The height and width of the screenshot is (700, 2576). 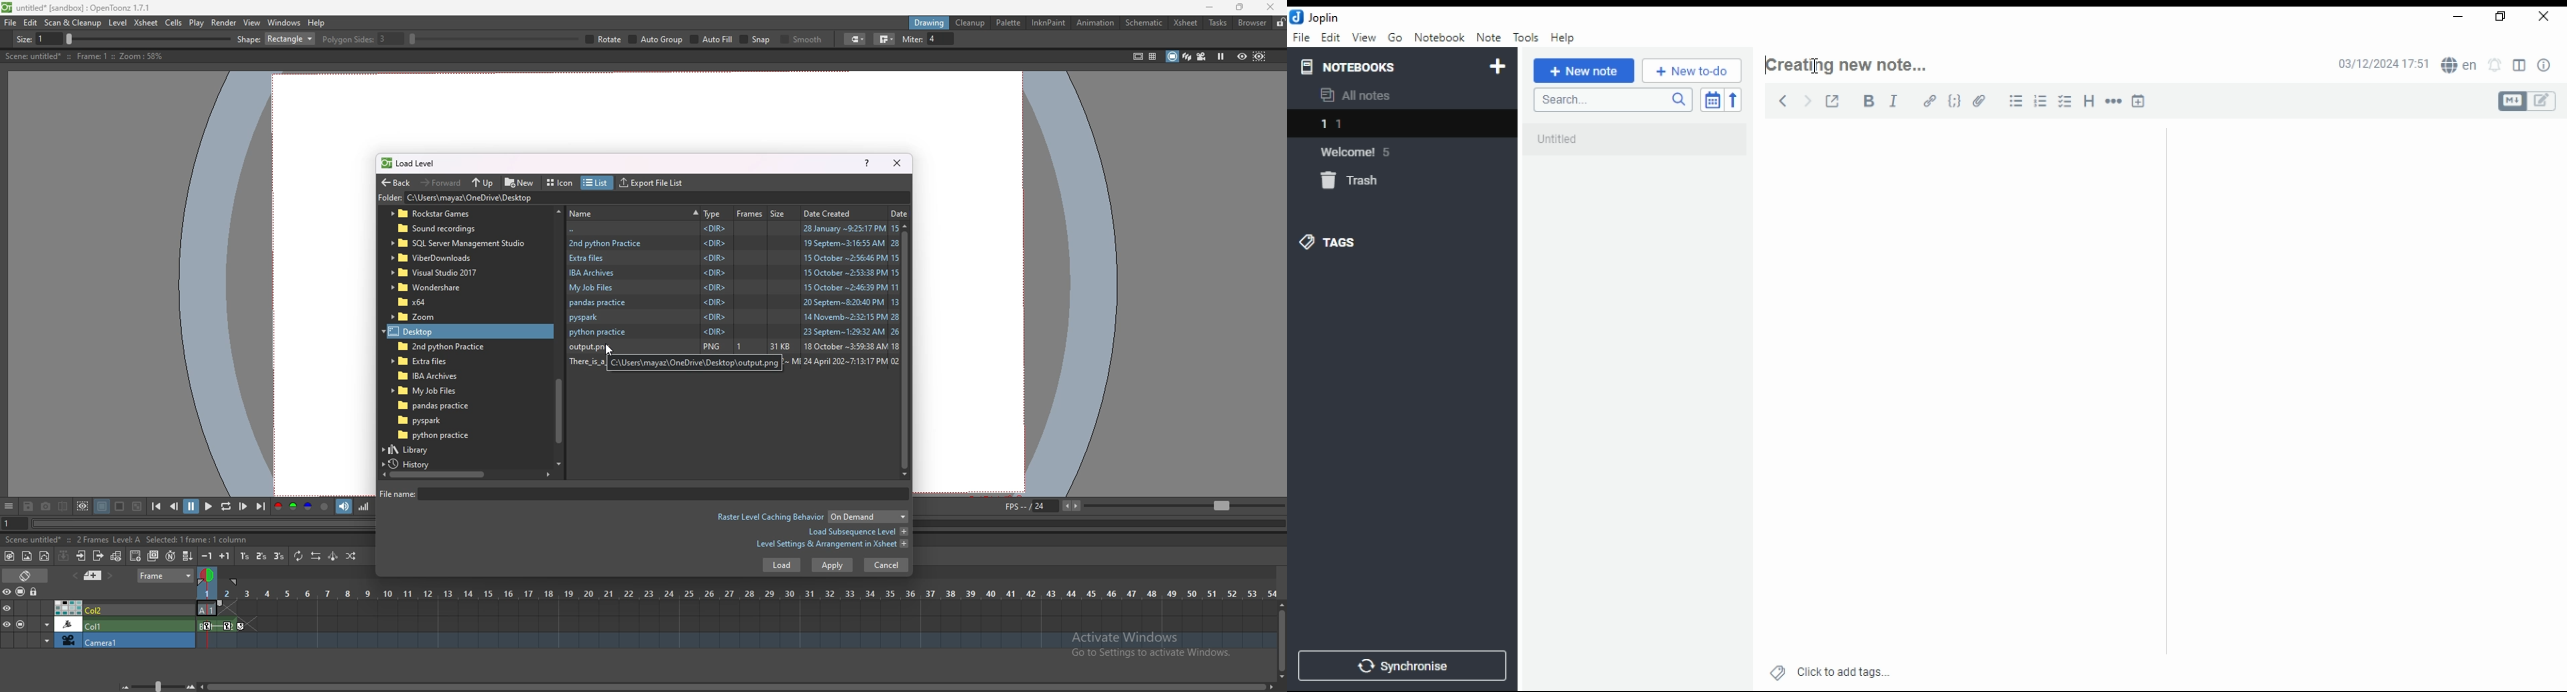 I want to click on language, so click(x=2458, y=65).